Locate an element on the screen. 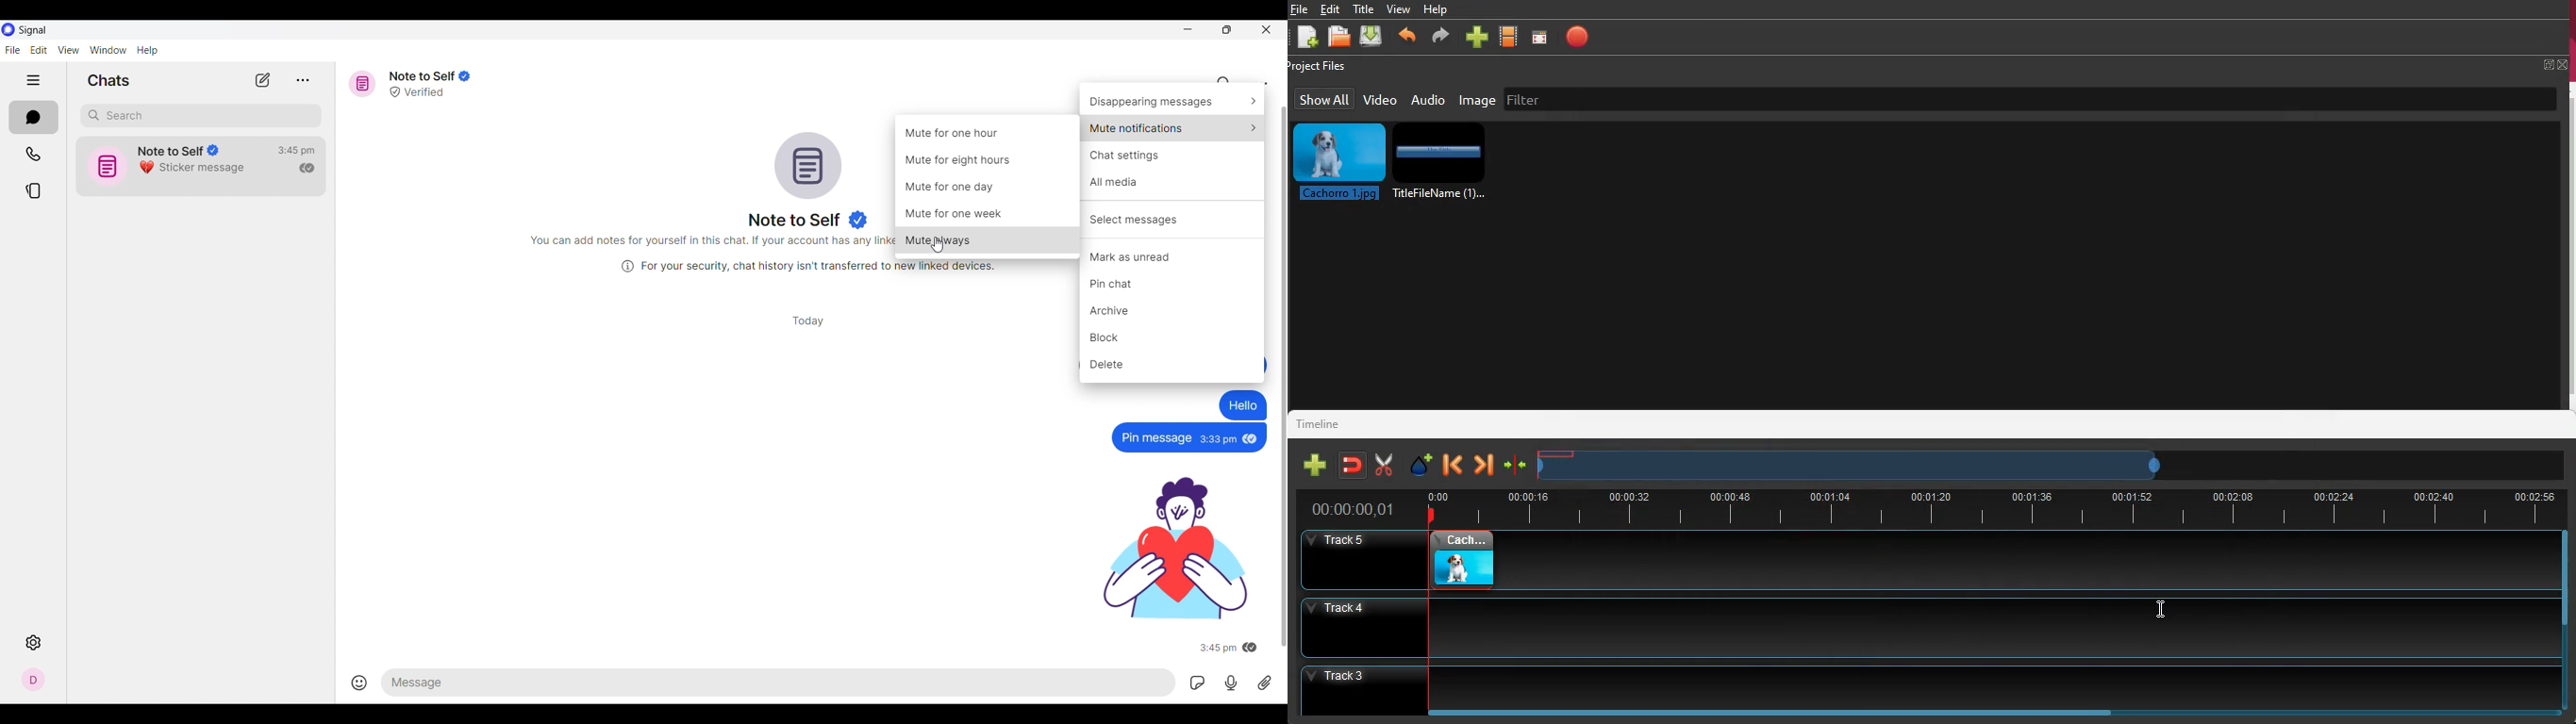 This screenshot has width=2576, height=728. Sticker message is located at coordinates (194, 168).